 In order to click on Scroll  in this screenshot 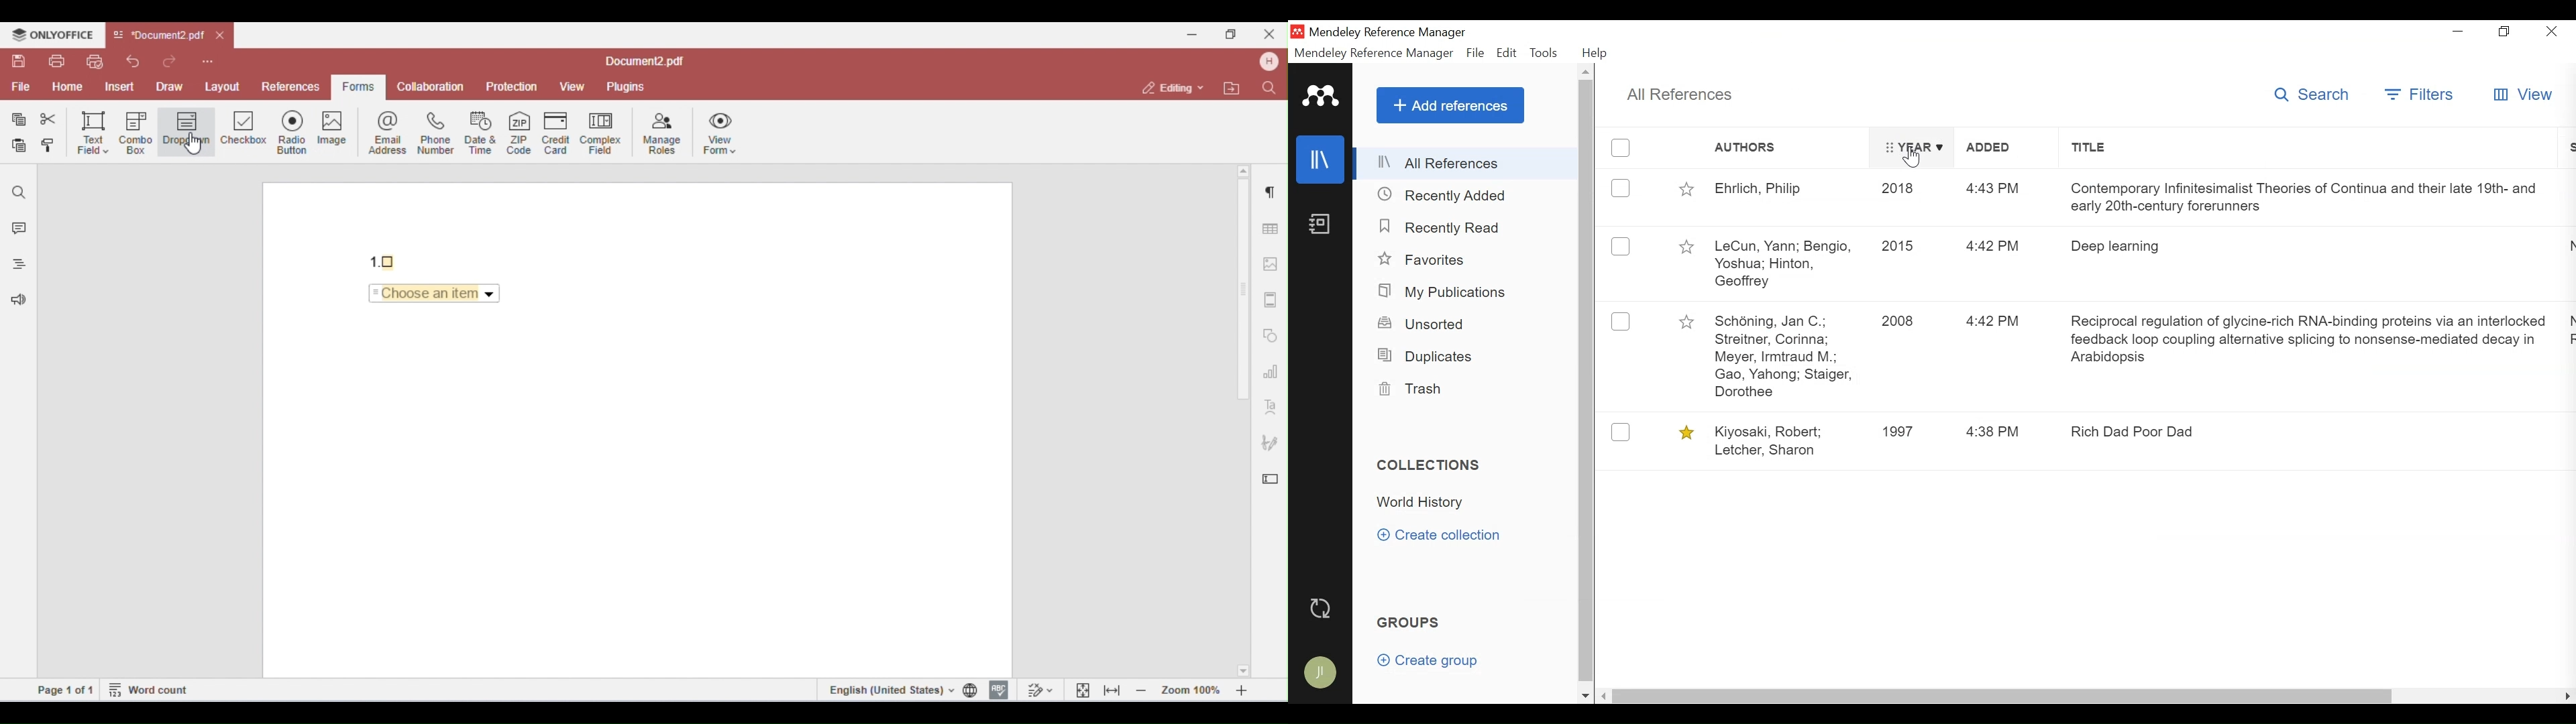, I will do `click(1589, 381)`.